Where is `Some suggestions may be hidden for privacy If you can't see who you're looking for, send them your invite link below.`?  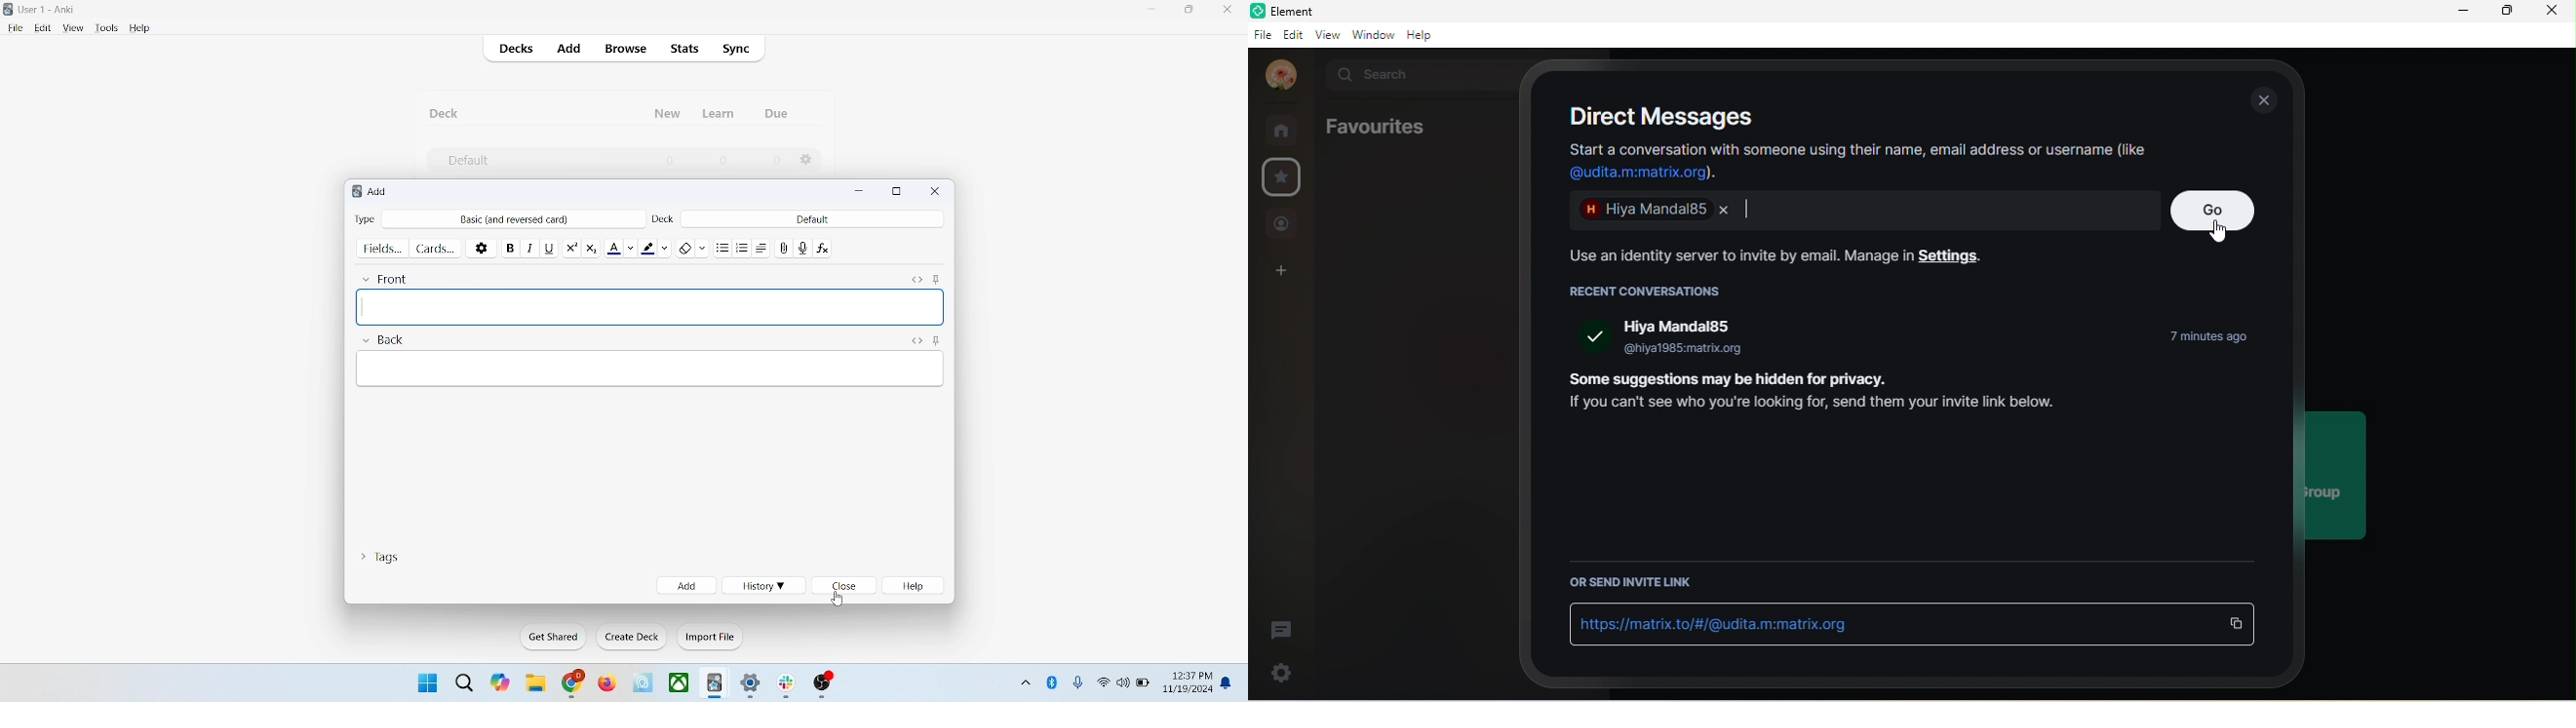
Some suggestions may be hidden for privacy If you can't see who you're looking for, send them your invite link below. is located at coordinates (1814, 395).